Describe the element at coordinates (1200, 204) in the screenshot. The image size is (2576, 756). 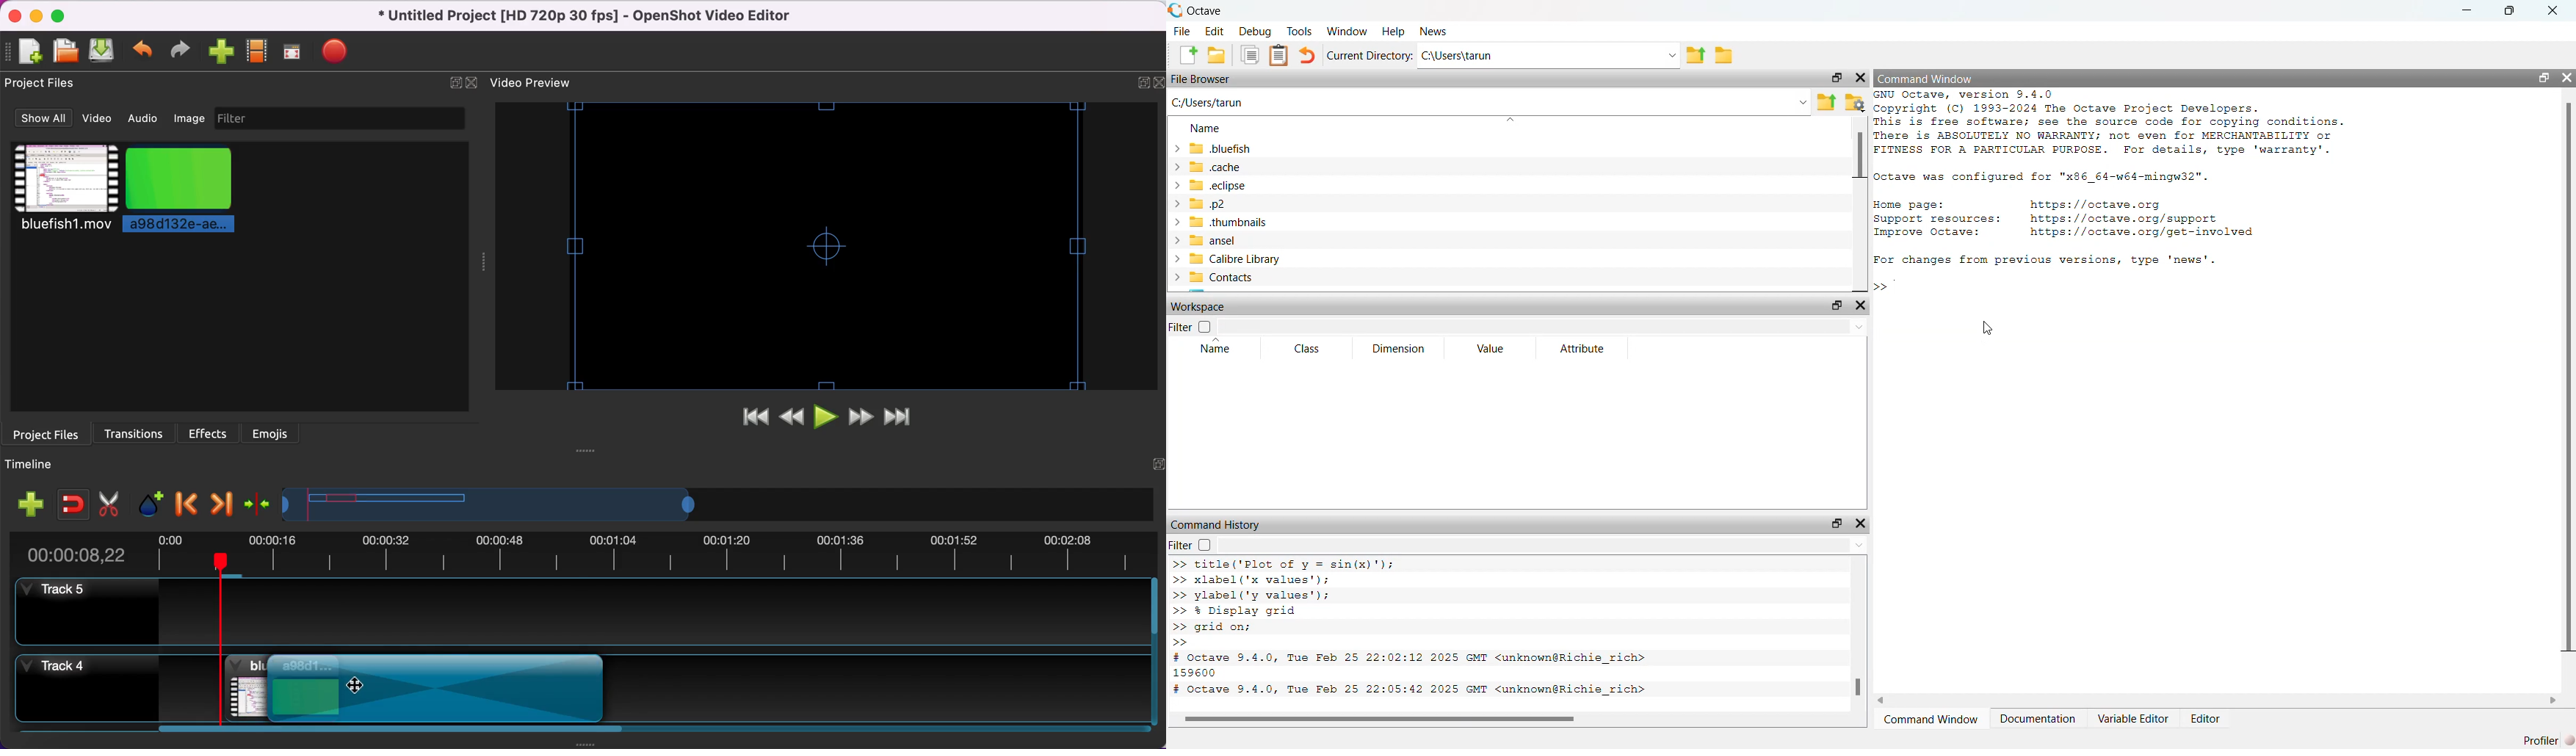
I see `.p2` at that location.